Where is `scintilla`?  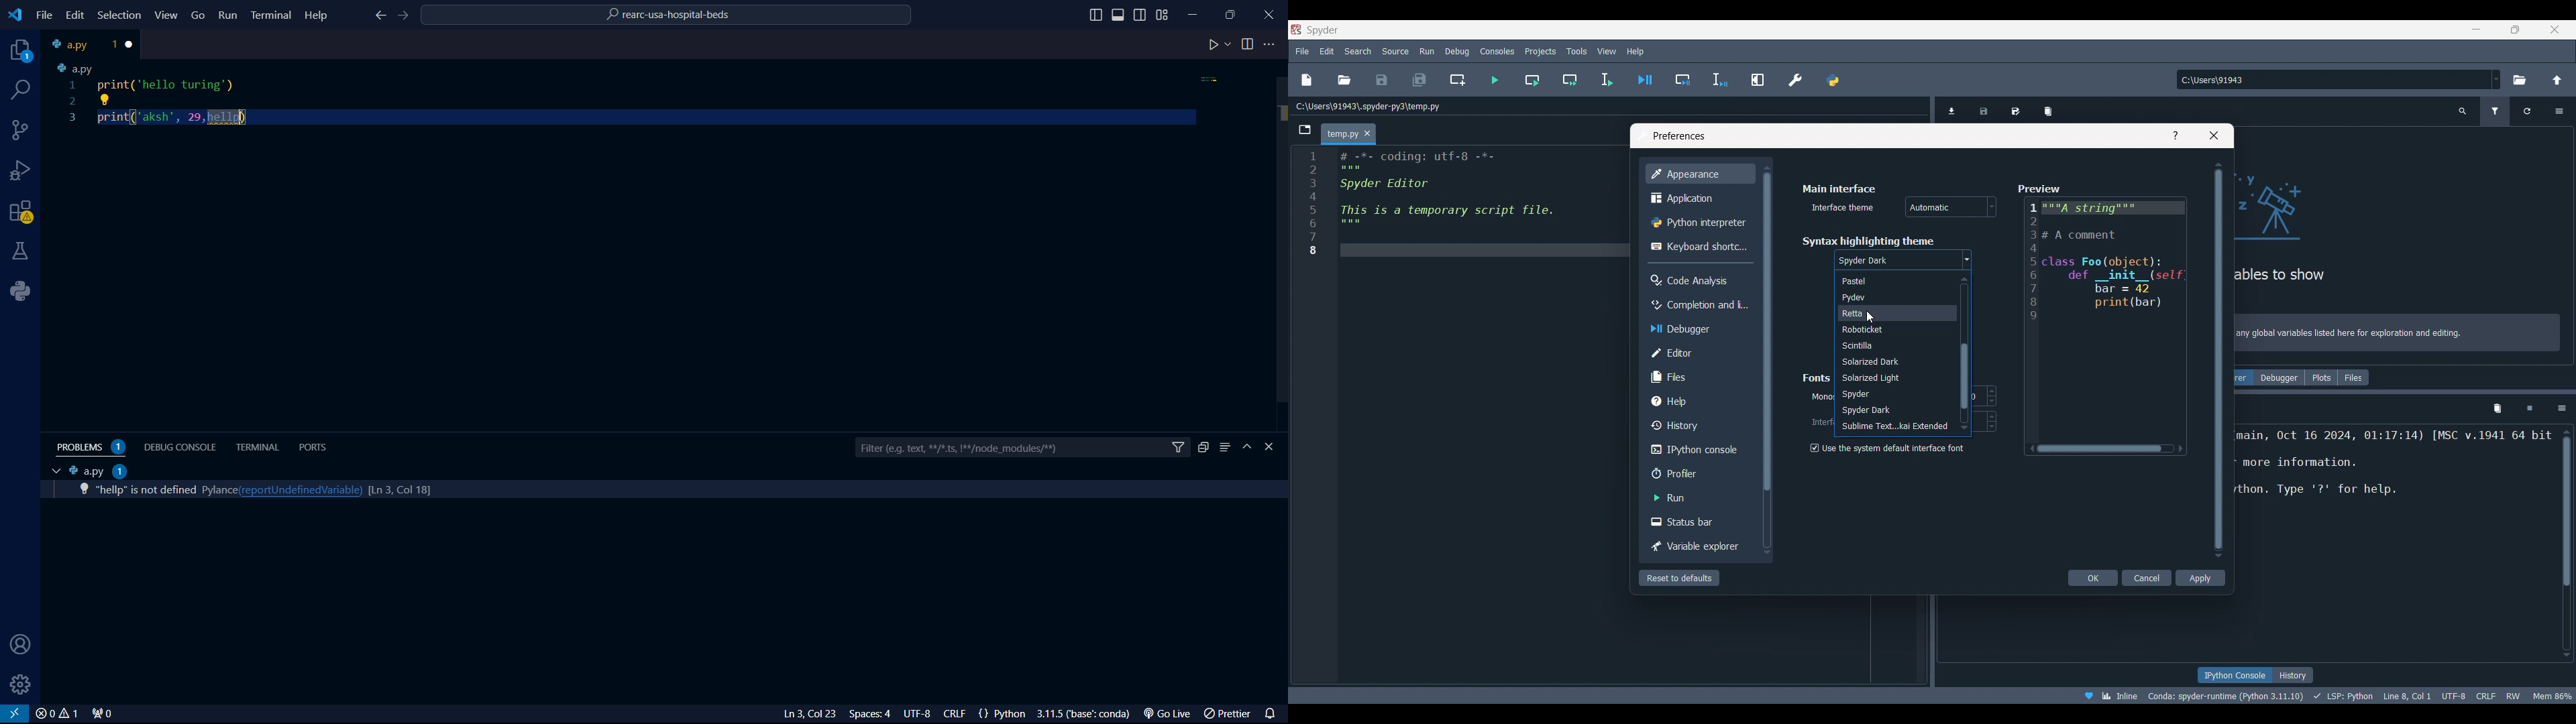
scintilla is located at coordinates (1892, 347).